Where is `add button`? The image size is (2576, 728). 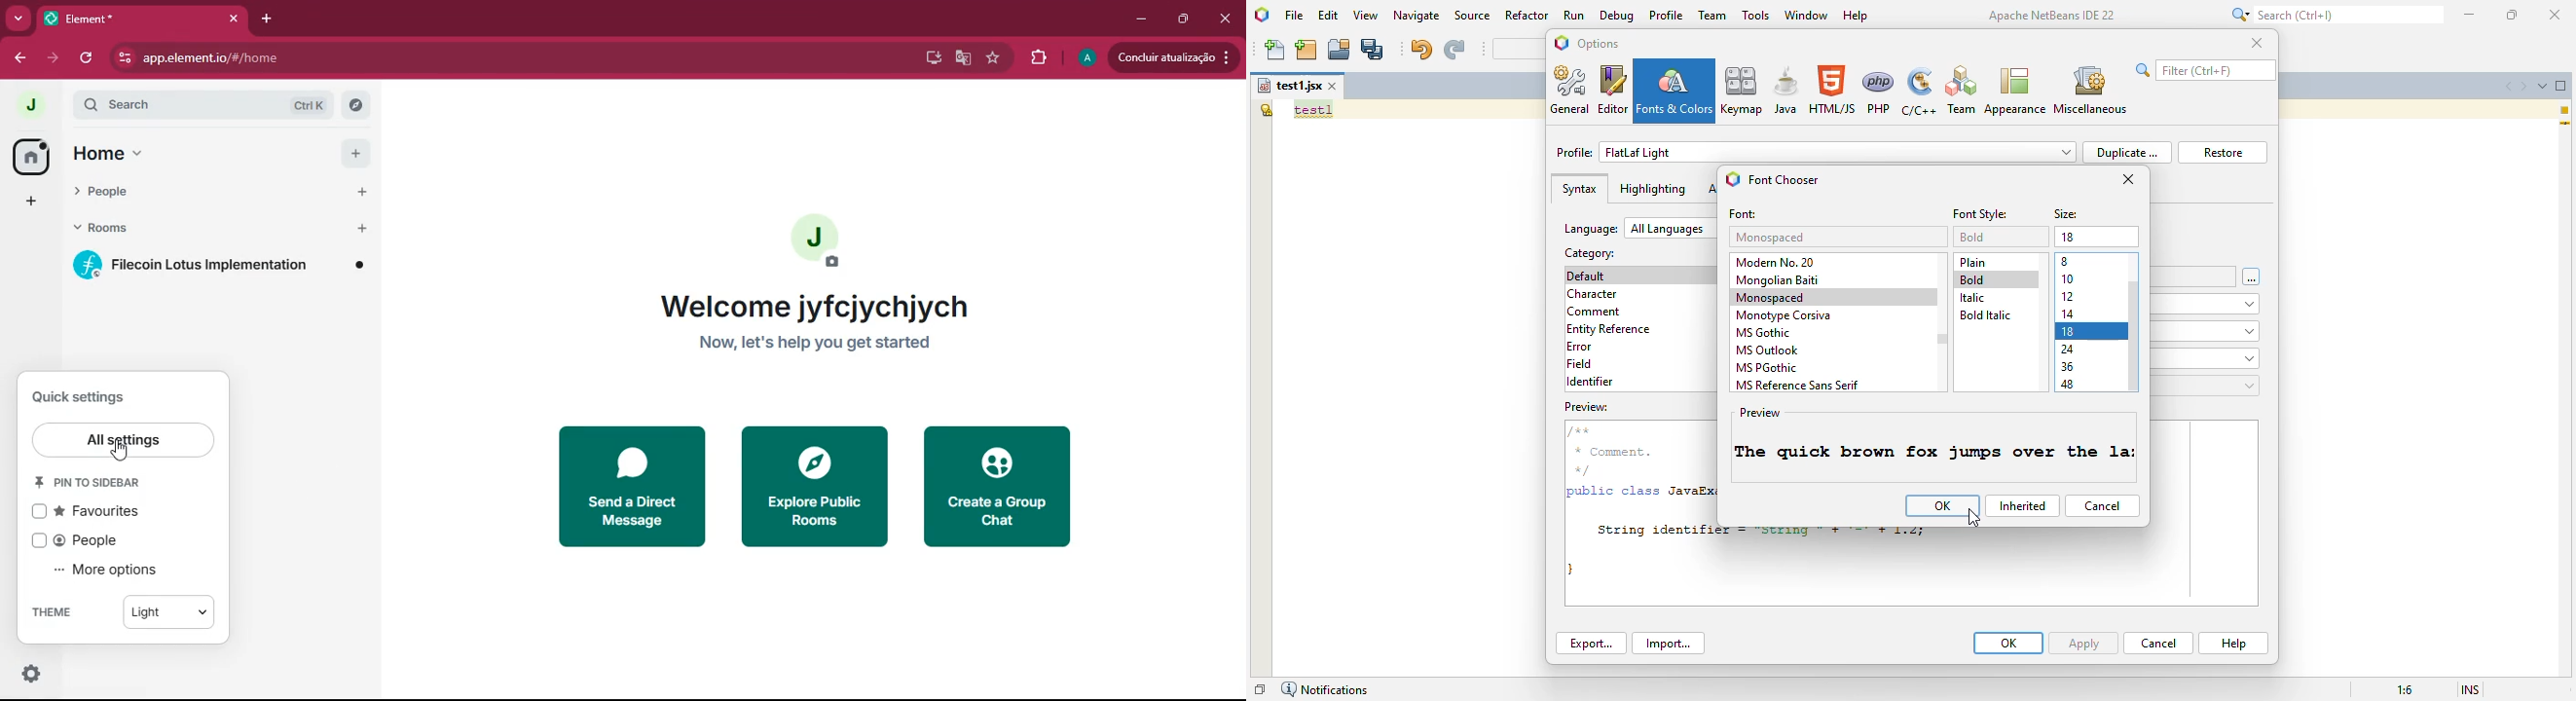
add button is located at coordinates (360, 192).